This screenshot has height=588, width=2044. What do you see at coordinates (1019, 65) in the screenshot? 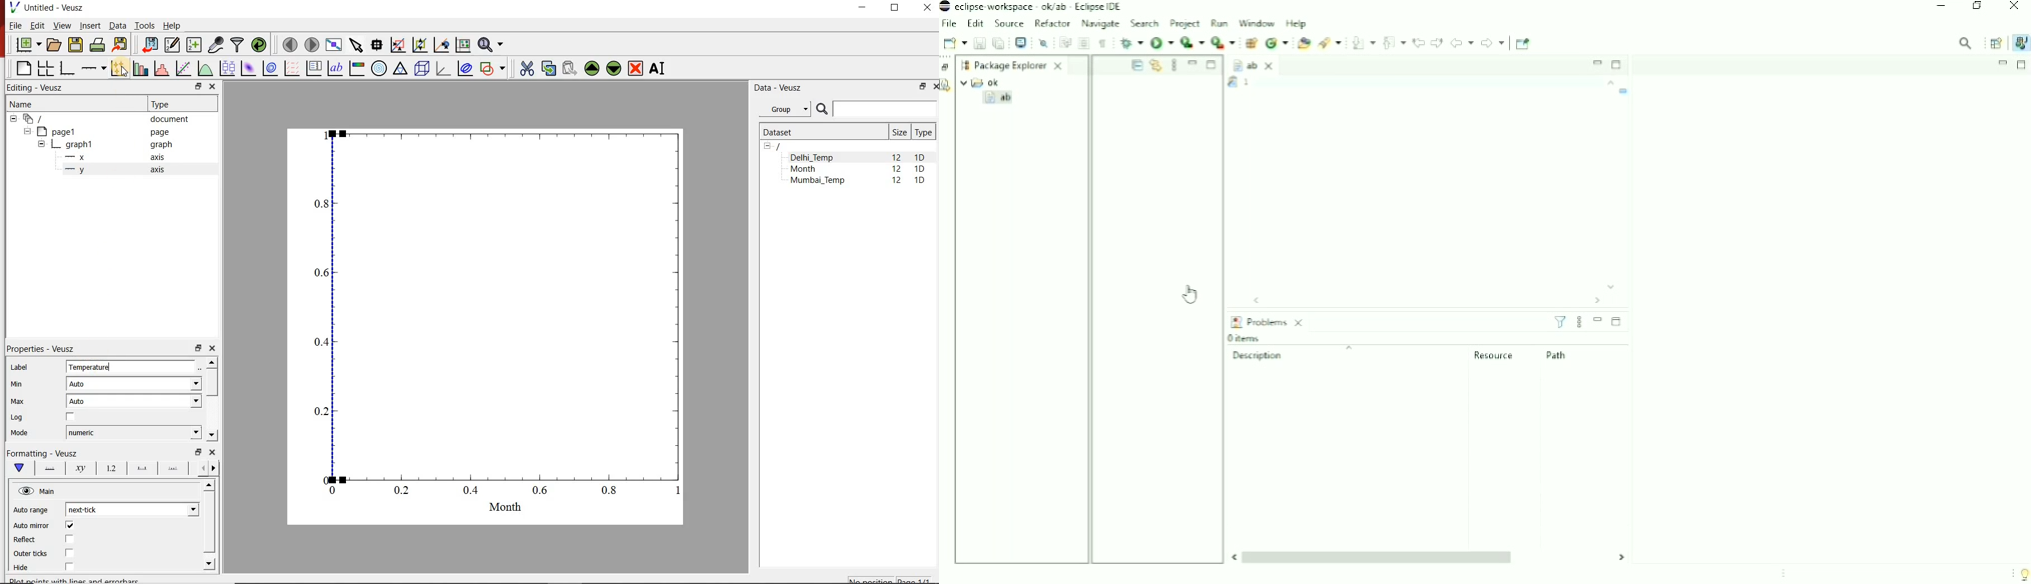
I see `Package Explorer` at bounding box center [1019, 65].